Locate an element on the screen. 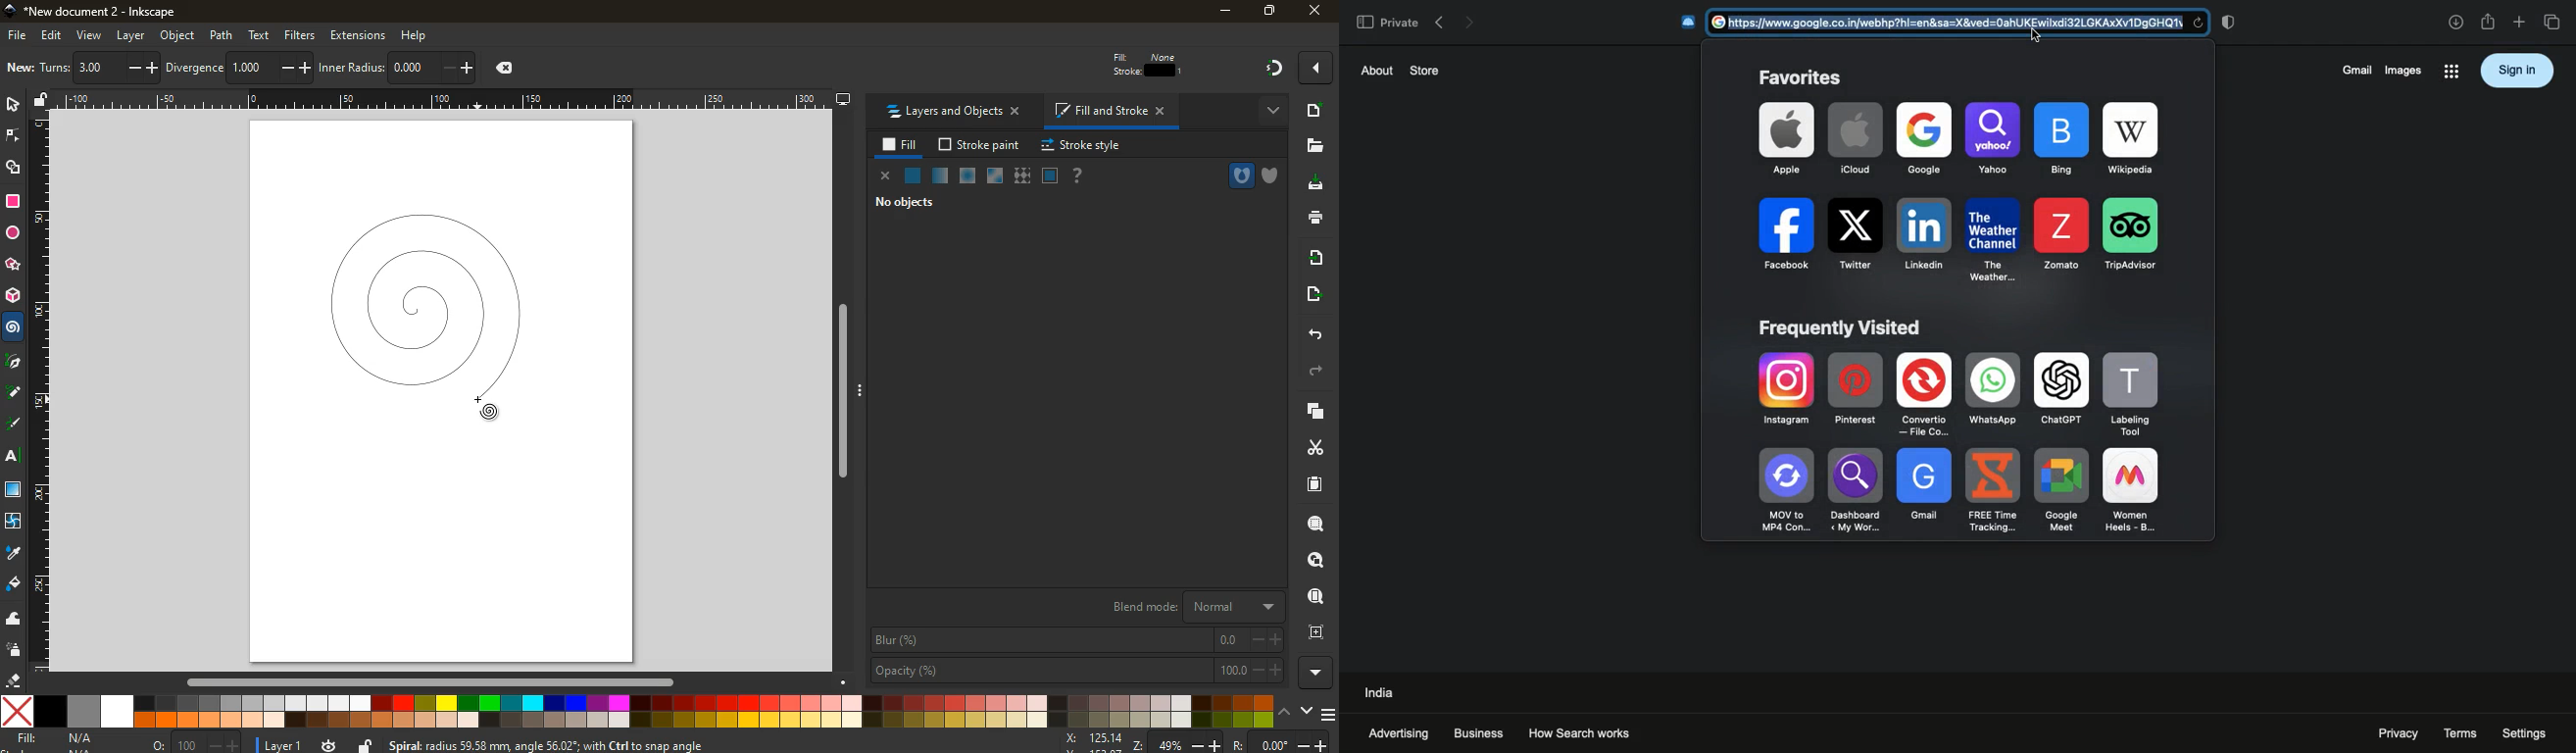 Image resolution: width=2576 pixels, height=756 pixels. options is located at coordinates (2451, 73).